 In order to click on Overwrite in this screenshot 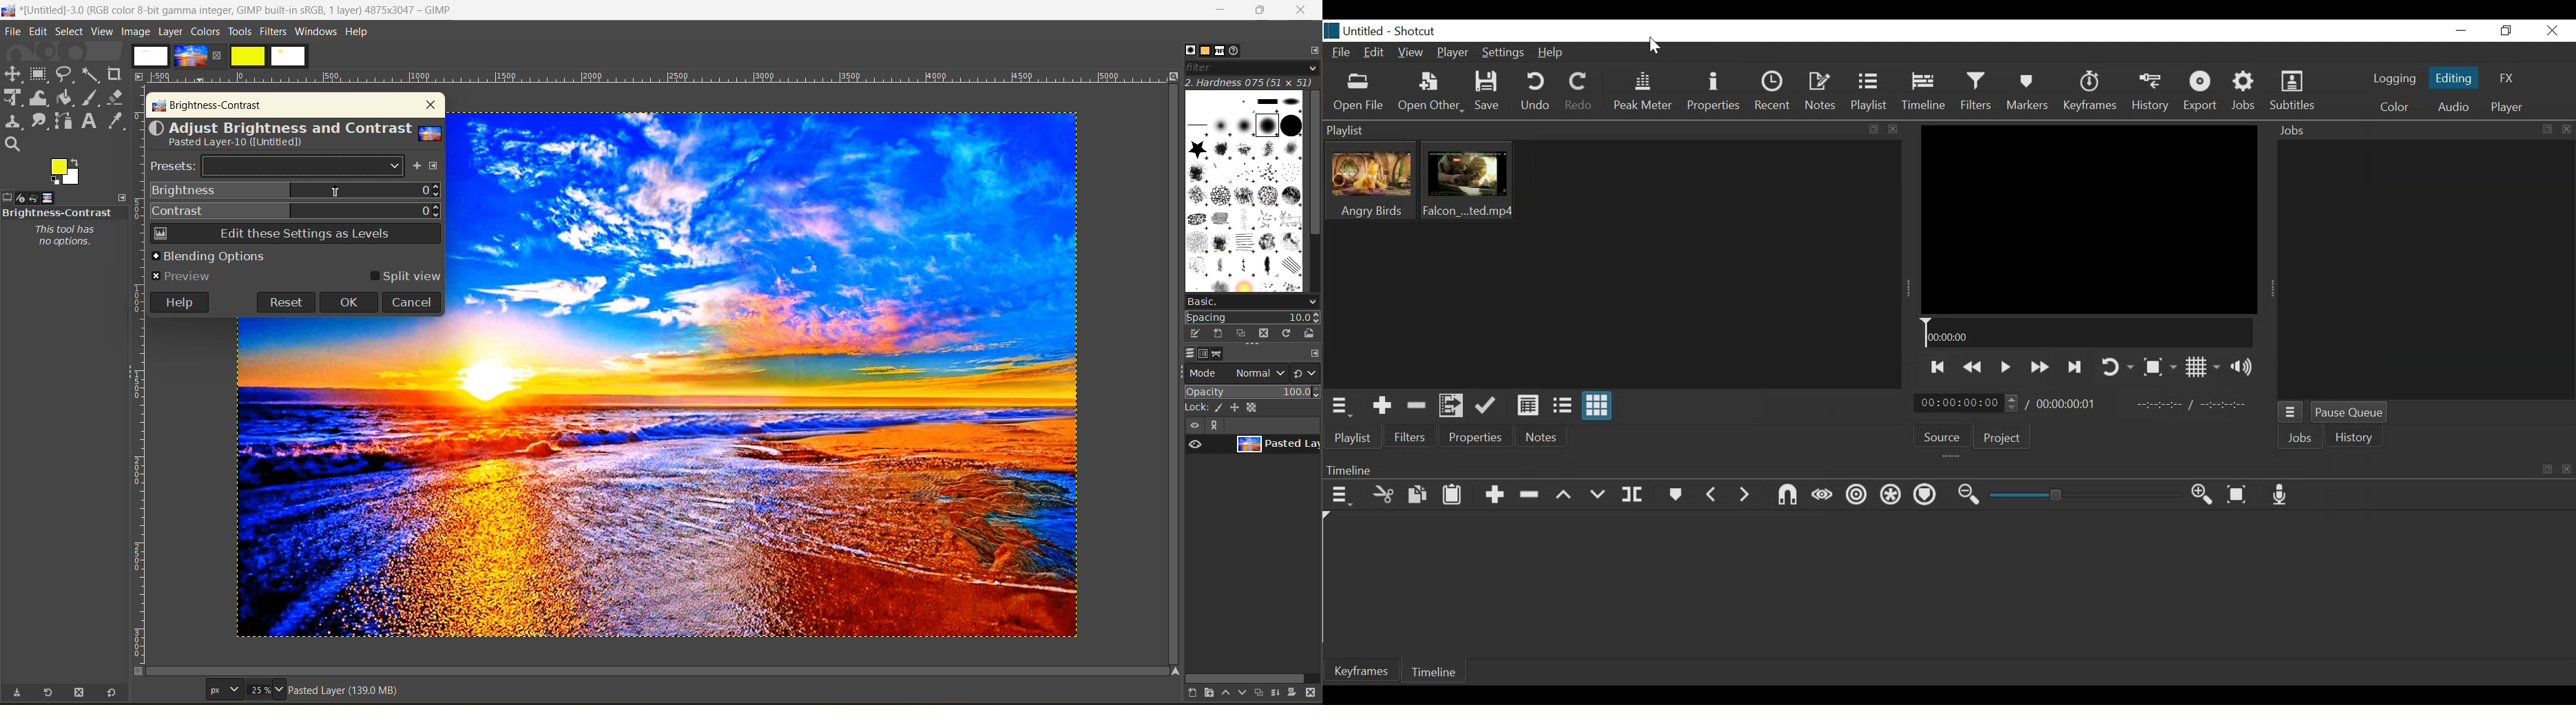, I will do `click(1597, 495)`.